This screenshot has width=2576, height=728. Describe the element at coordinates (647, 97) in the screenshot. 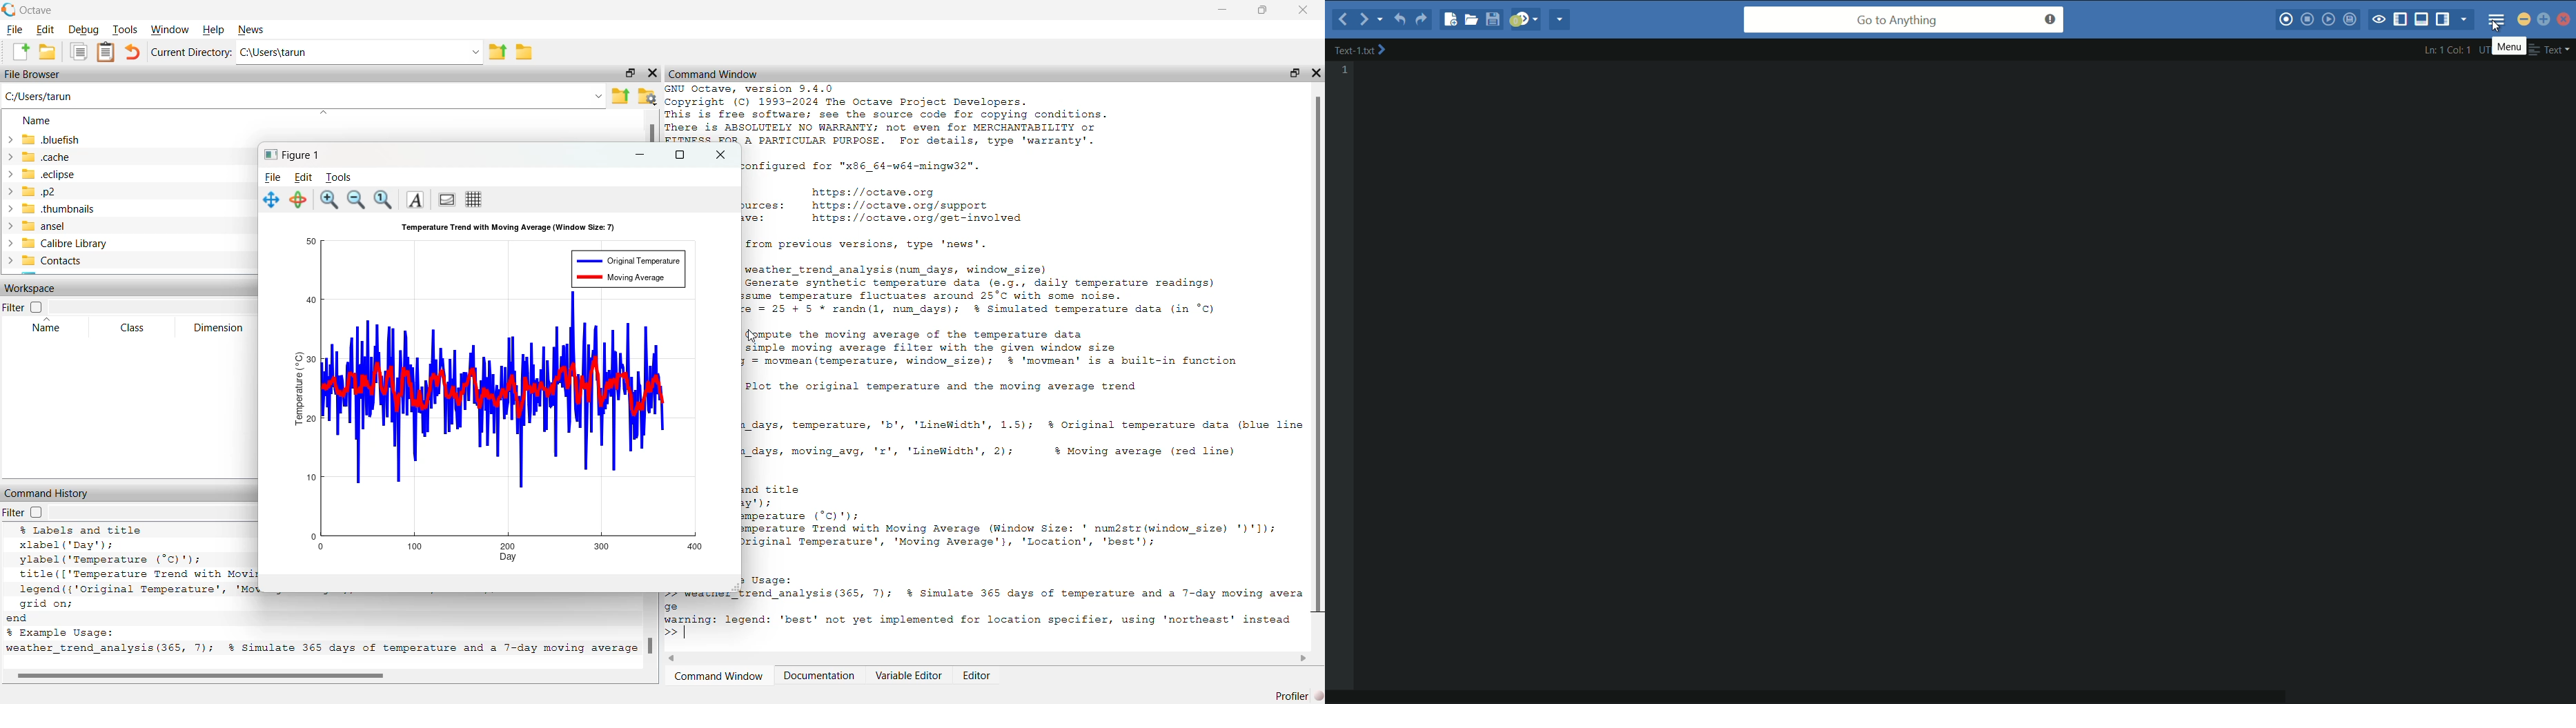

I see `Folder settings` at that location.